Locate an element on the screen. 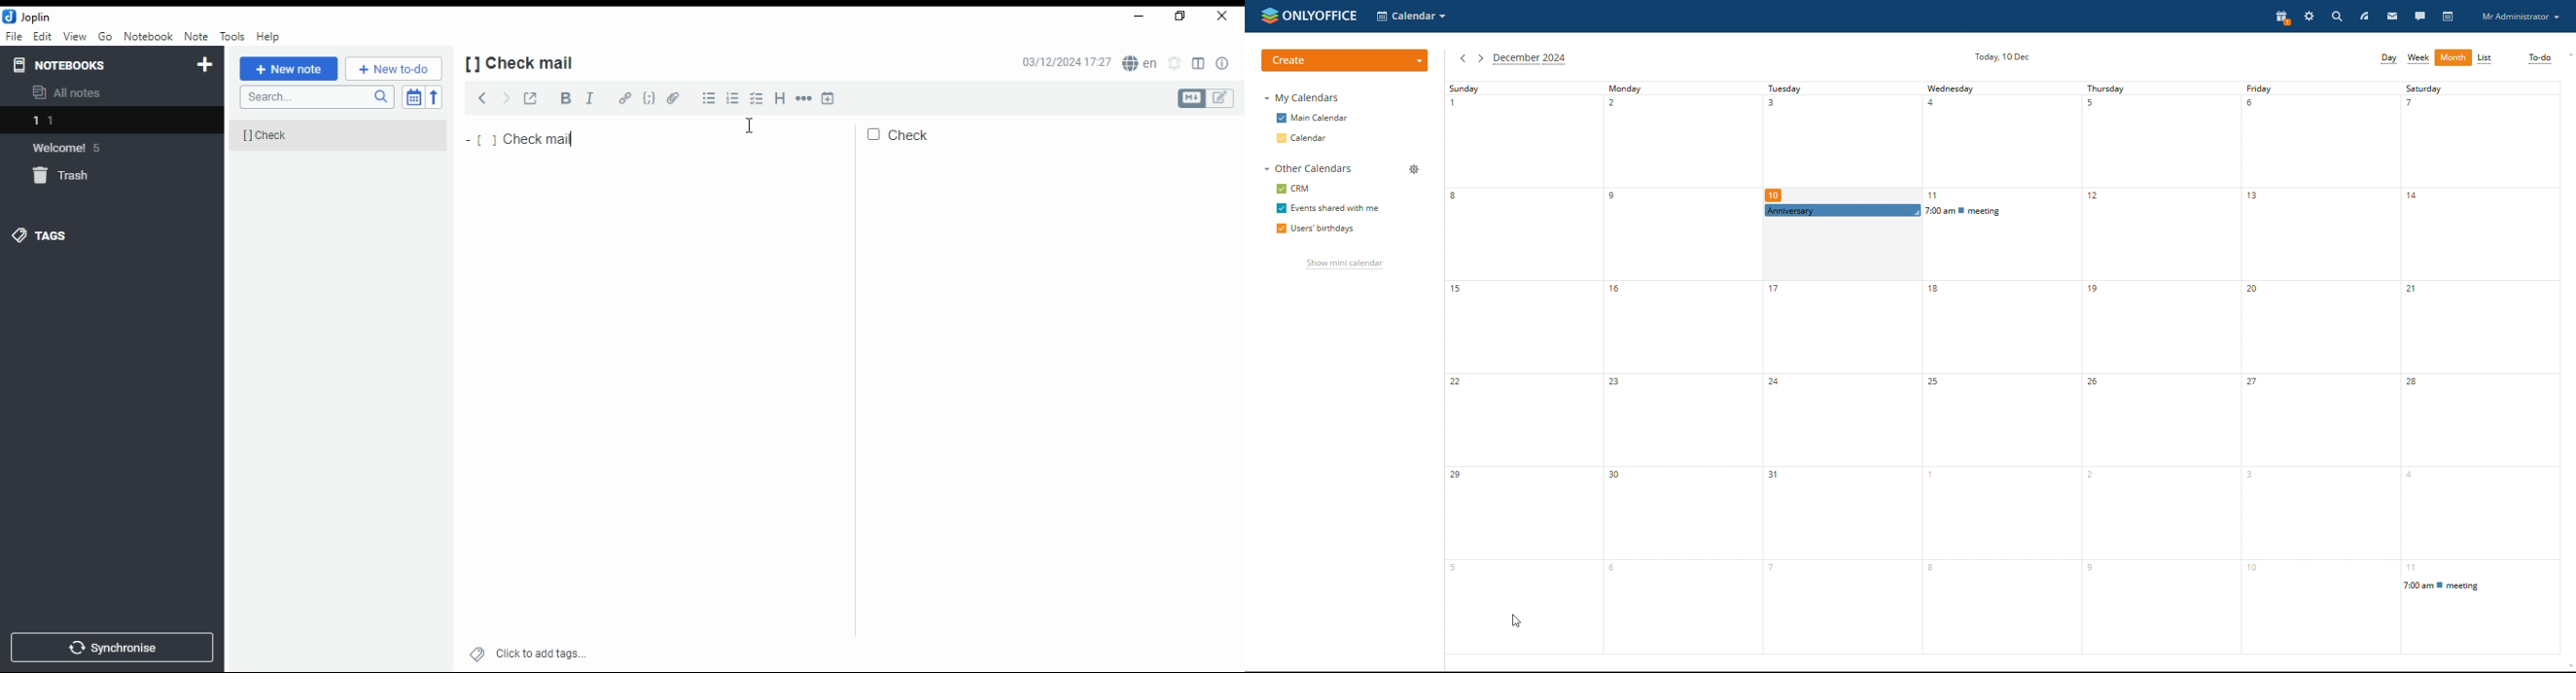 Image resolution: width=2576 pixels, height=700 pixels. previous is located at coordinates (480, 97).